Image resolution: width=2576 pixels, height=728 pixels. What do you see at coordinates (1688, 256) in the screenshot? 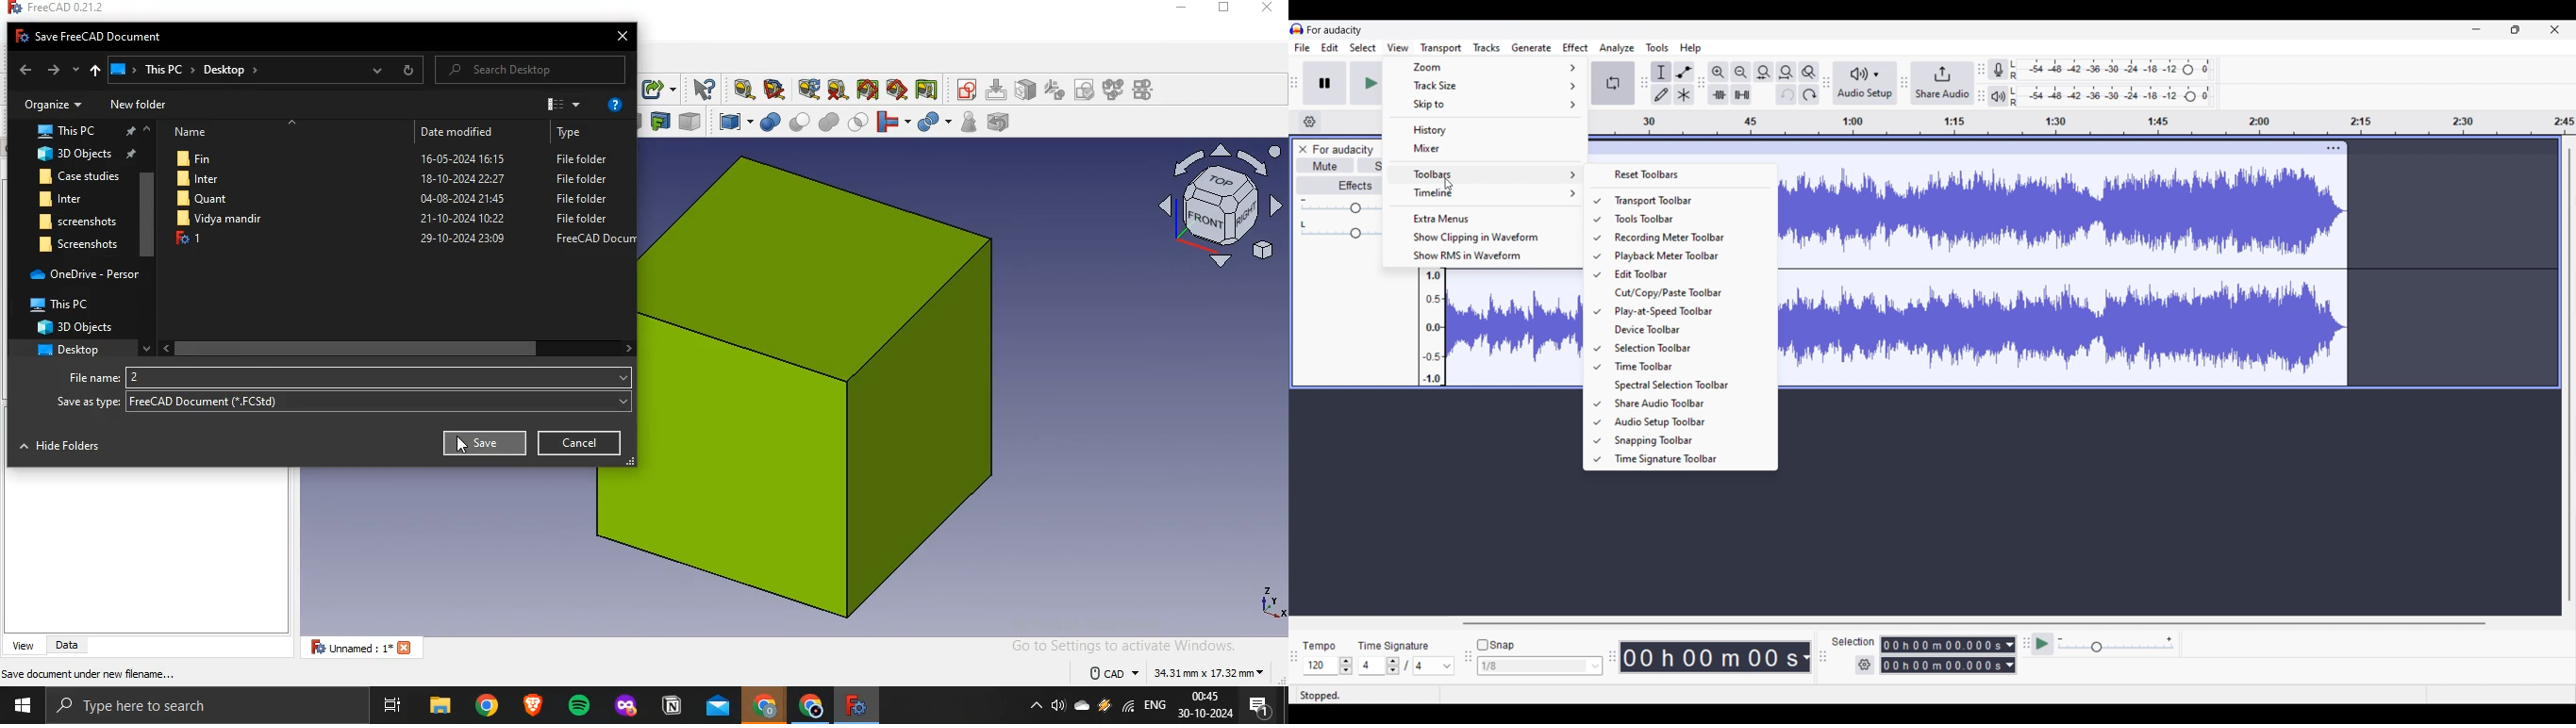
I see `Playback meter toolbar` at bounding box center [1688, 256].